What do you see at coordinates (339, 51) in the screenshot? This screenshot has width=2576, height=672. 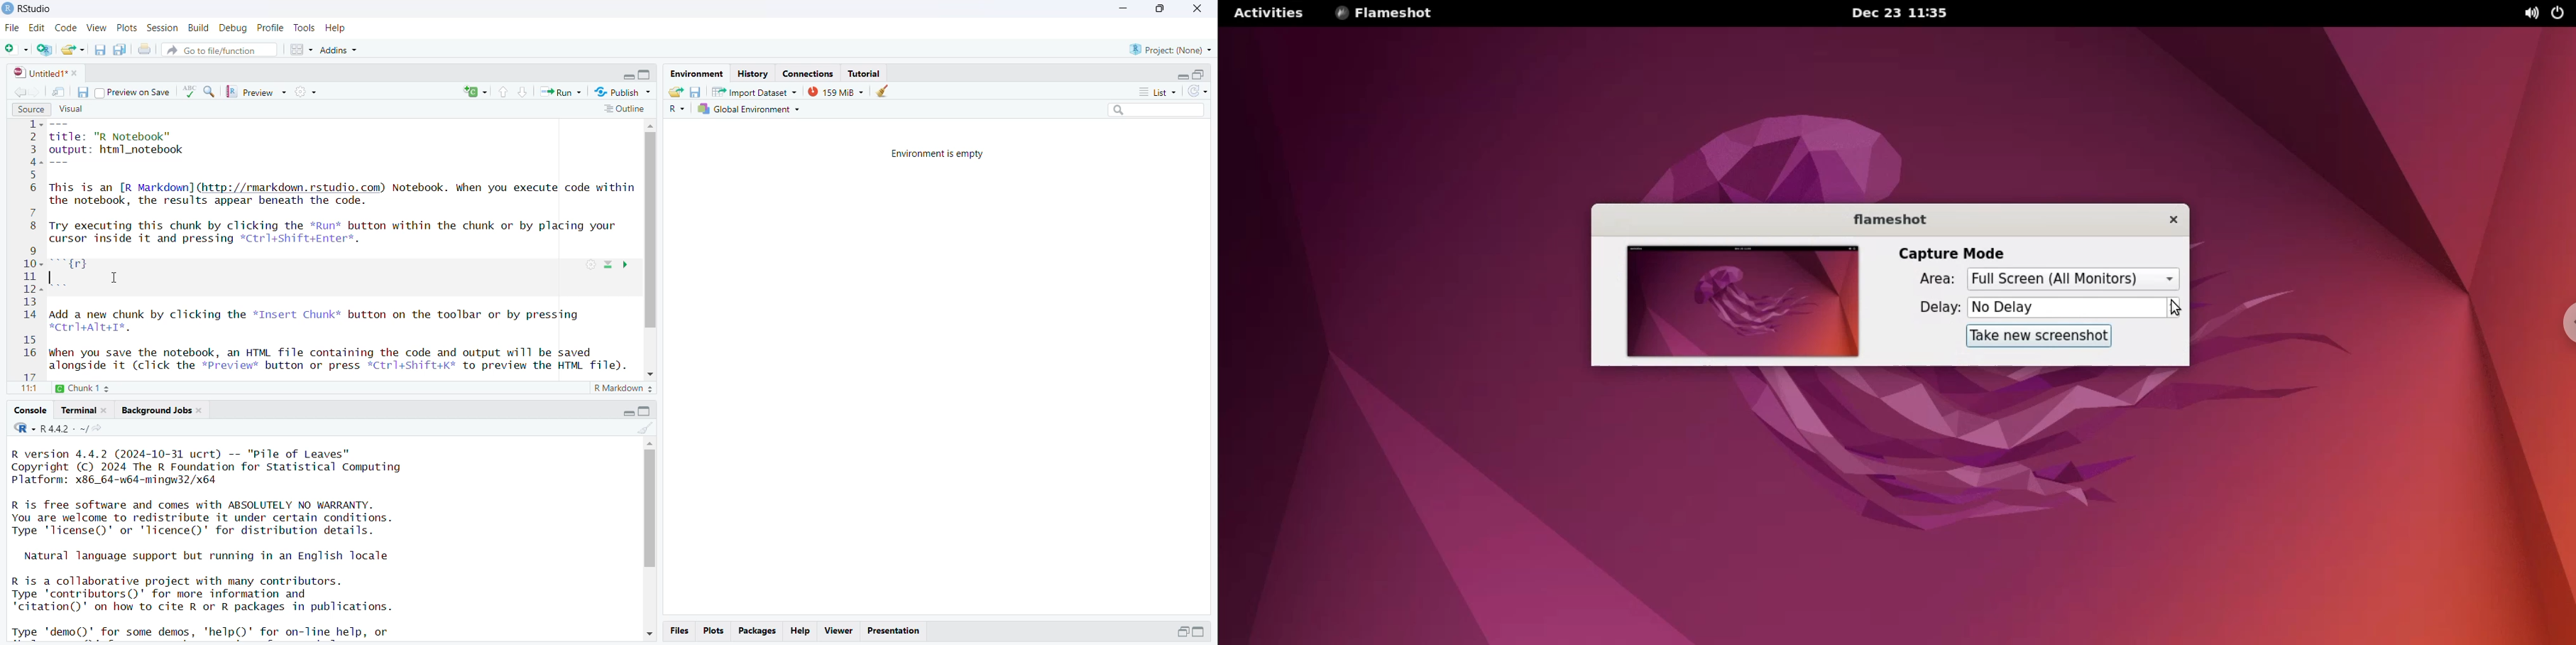 I see `Addins` at bounding box center [339, 51].